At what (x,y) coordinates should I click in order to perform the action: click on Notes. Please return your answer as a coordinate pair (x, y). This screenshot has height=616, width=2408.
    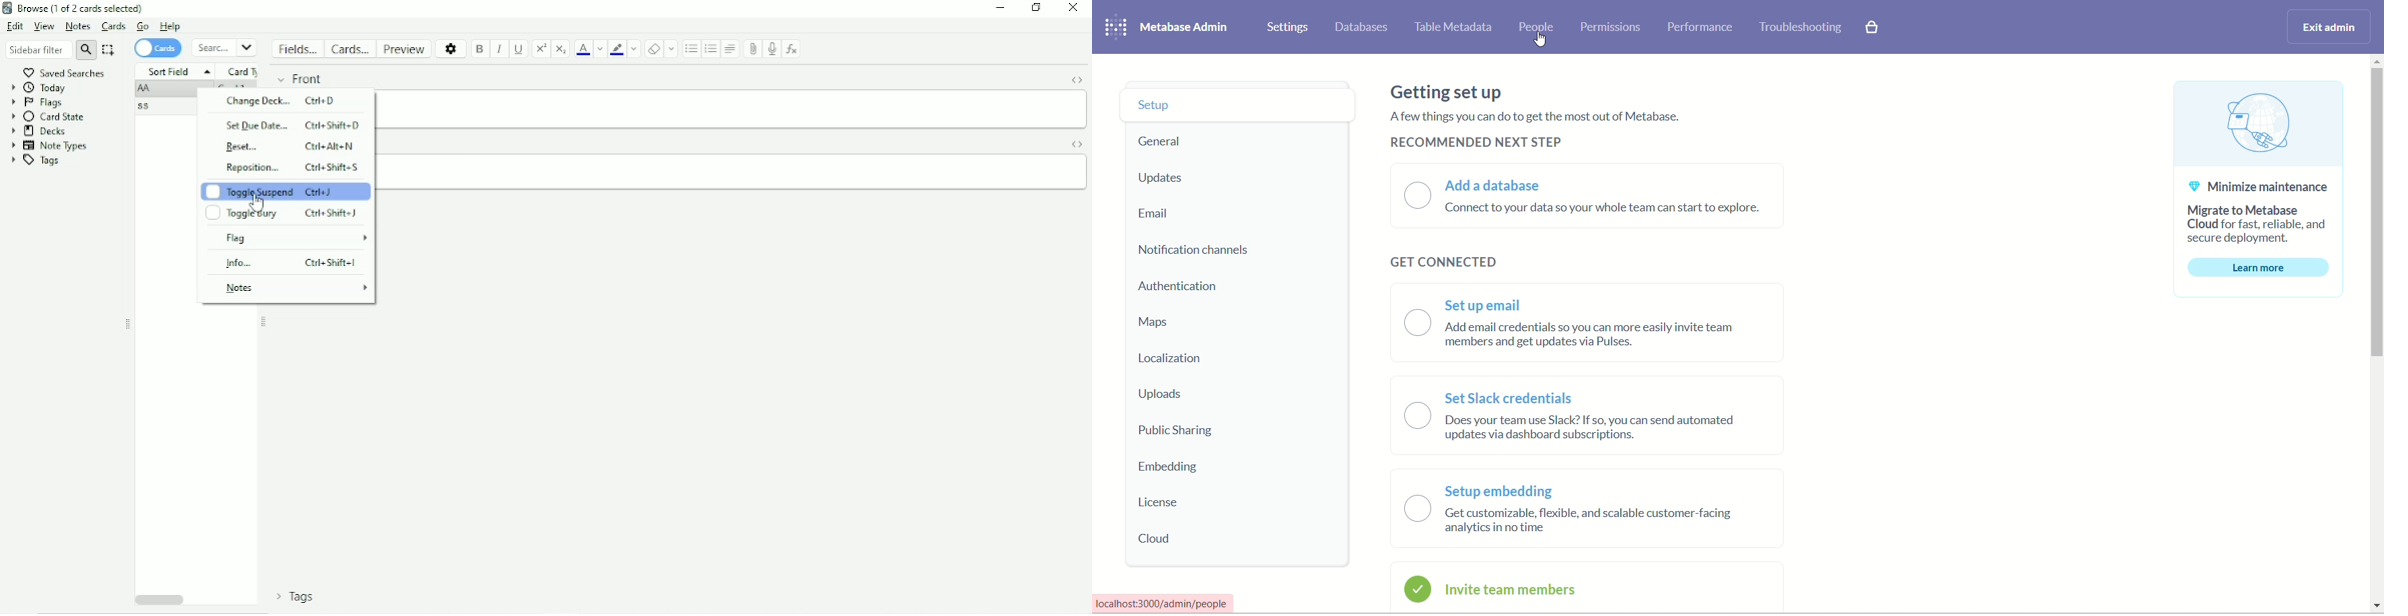
    Looking at the image, I should click on (296, 289).